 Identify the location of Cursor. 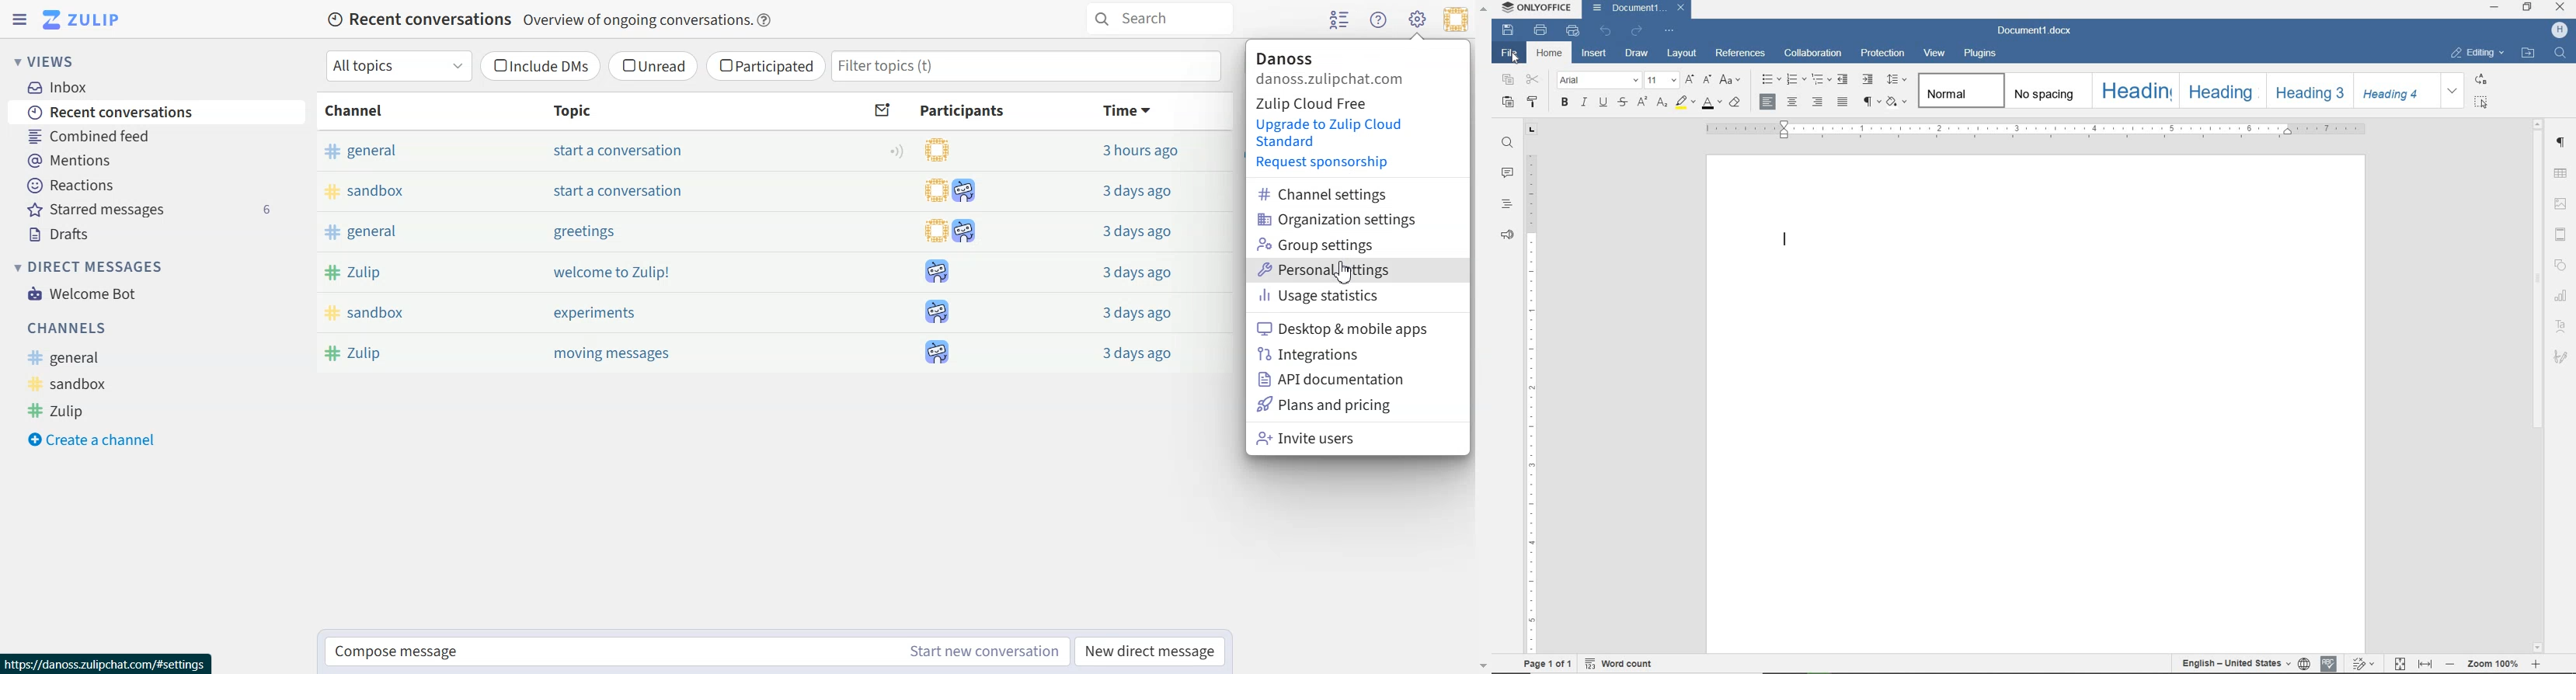
(1345, 272).